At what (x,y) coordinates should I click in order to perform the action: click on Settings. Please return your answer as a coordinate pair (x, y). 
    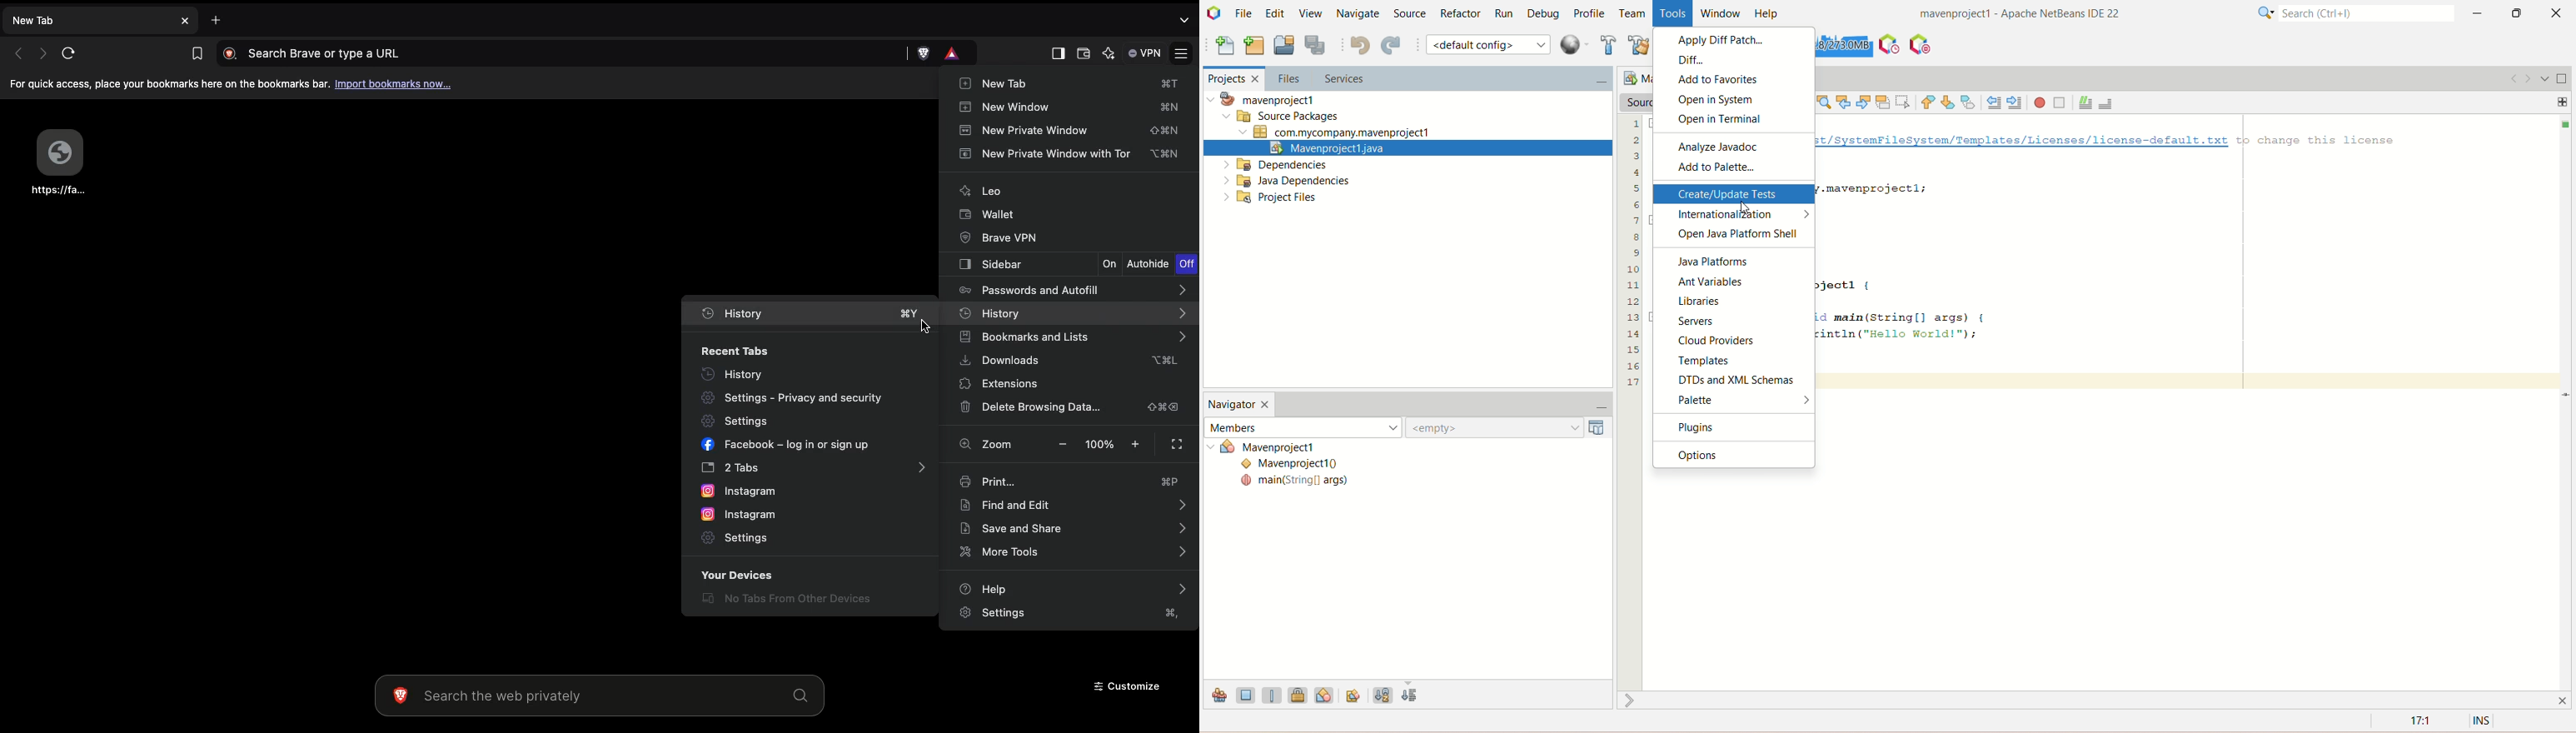
    Looking at the image, I should click on (1072, 612).